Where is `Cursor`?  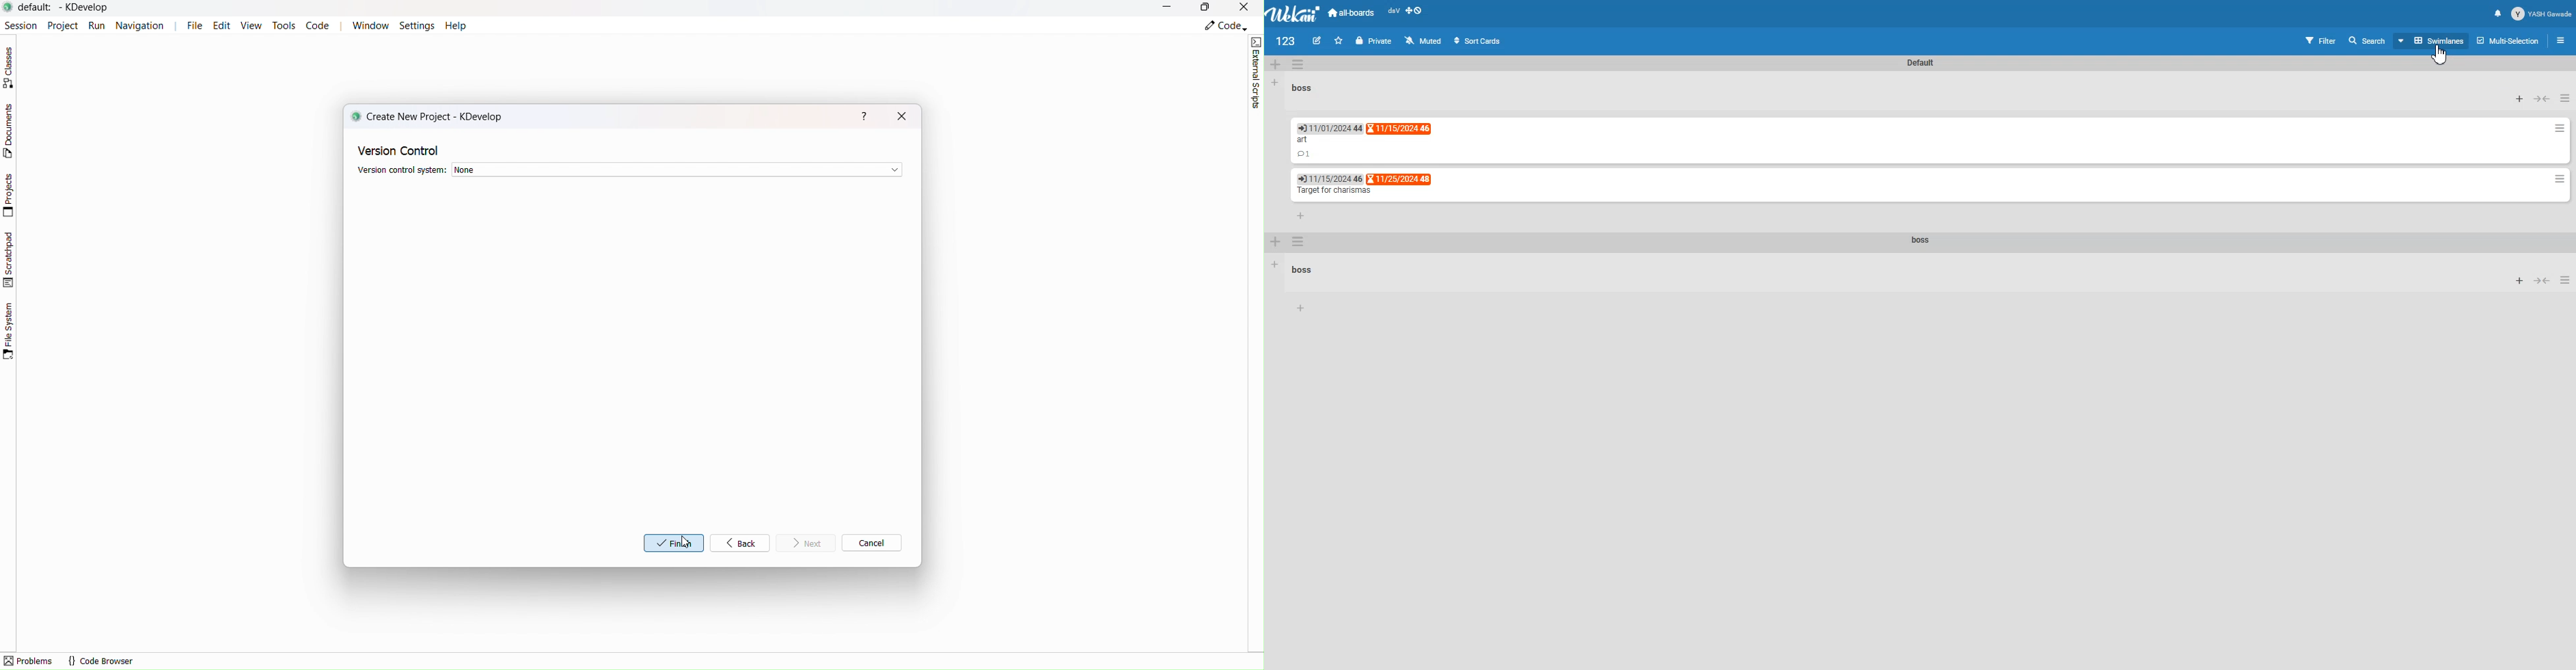
Cursor is located at coordinates (2439, 54).